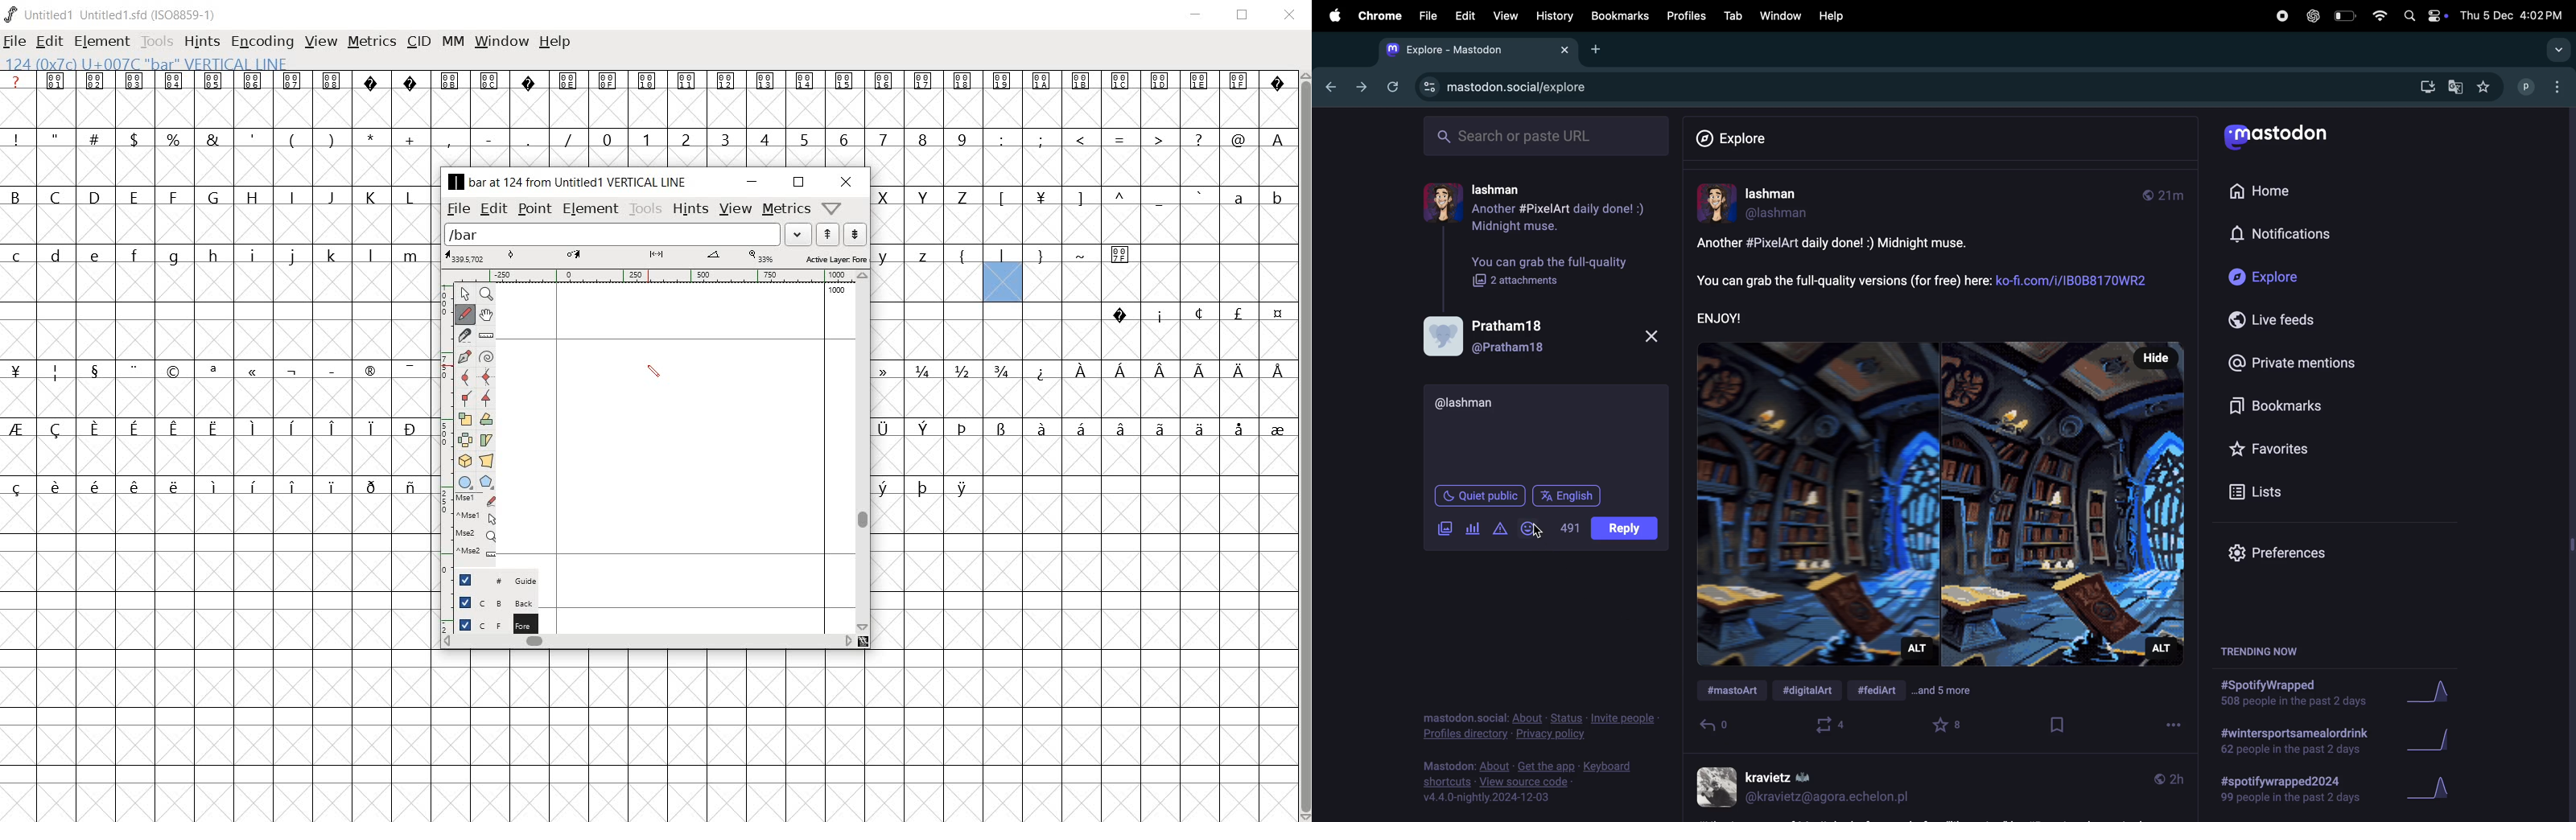 The width and height of the screenshot is (2576, 840). I want to click on Hide button, so click(2152, 358).